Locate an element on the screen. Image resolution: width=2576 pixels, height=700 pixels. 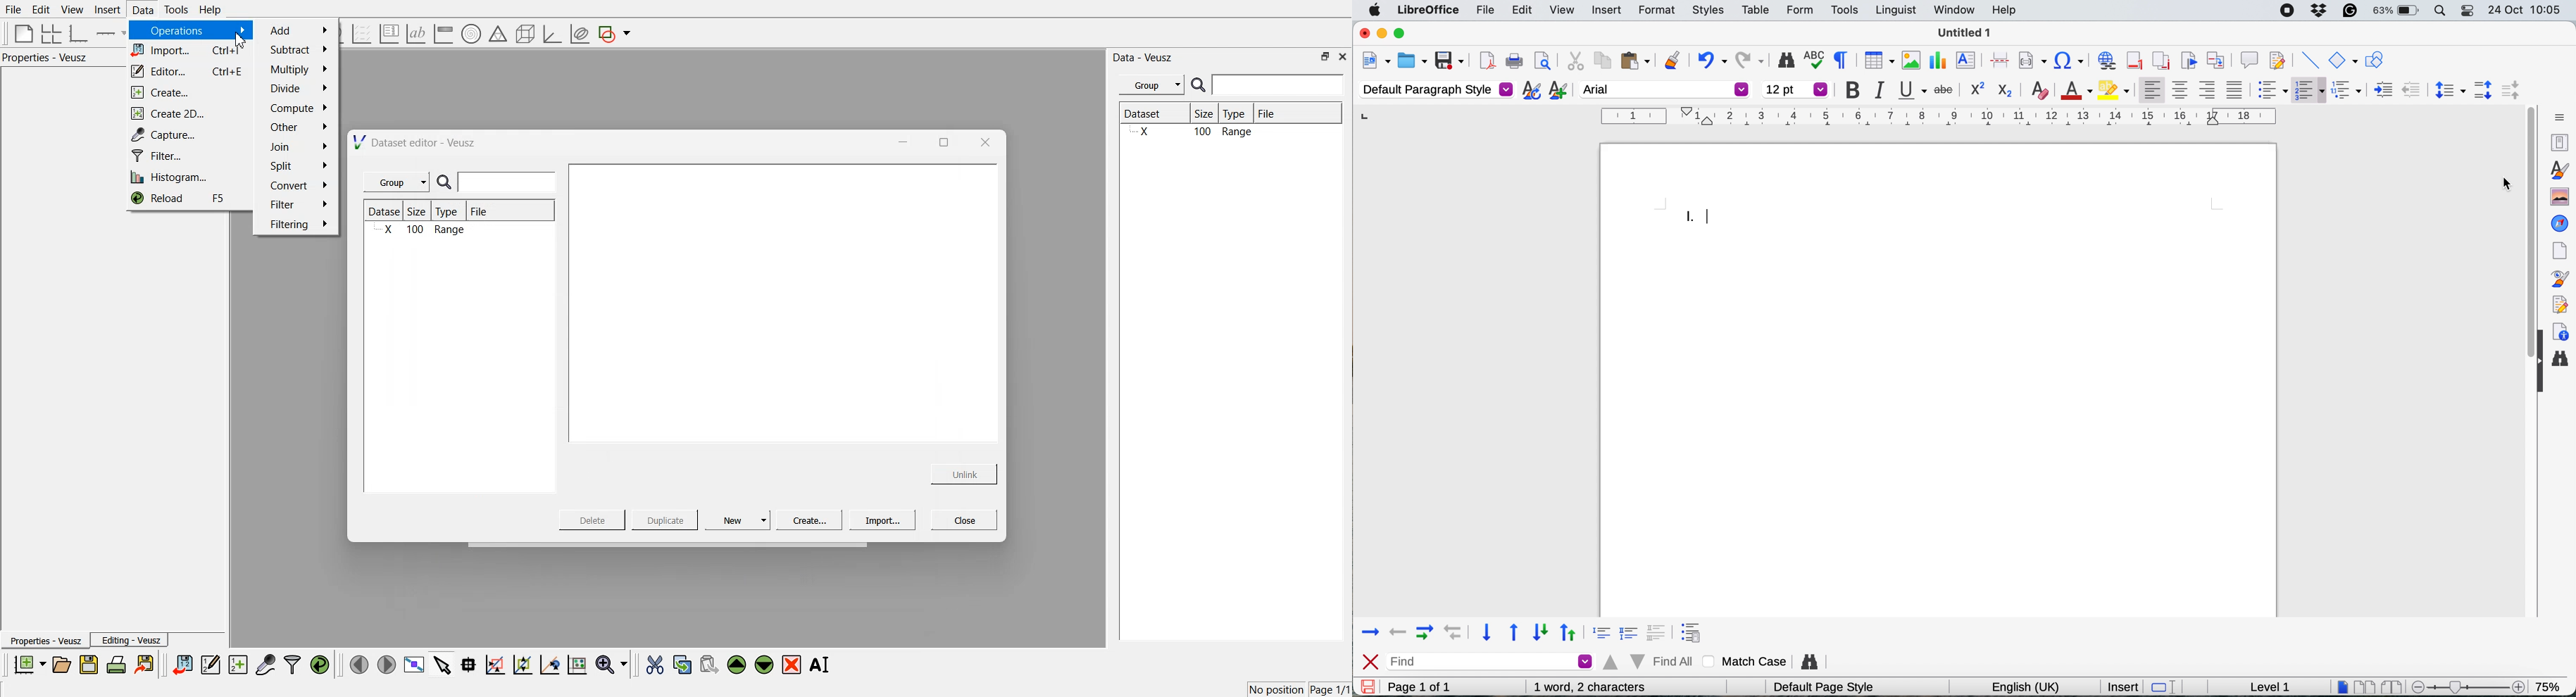
level 1 is located at coordinates (2271, 686).